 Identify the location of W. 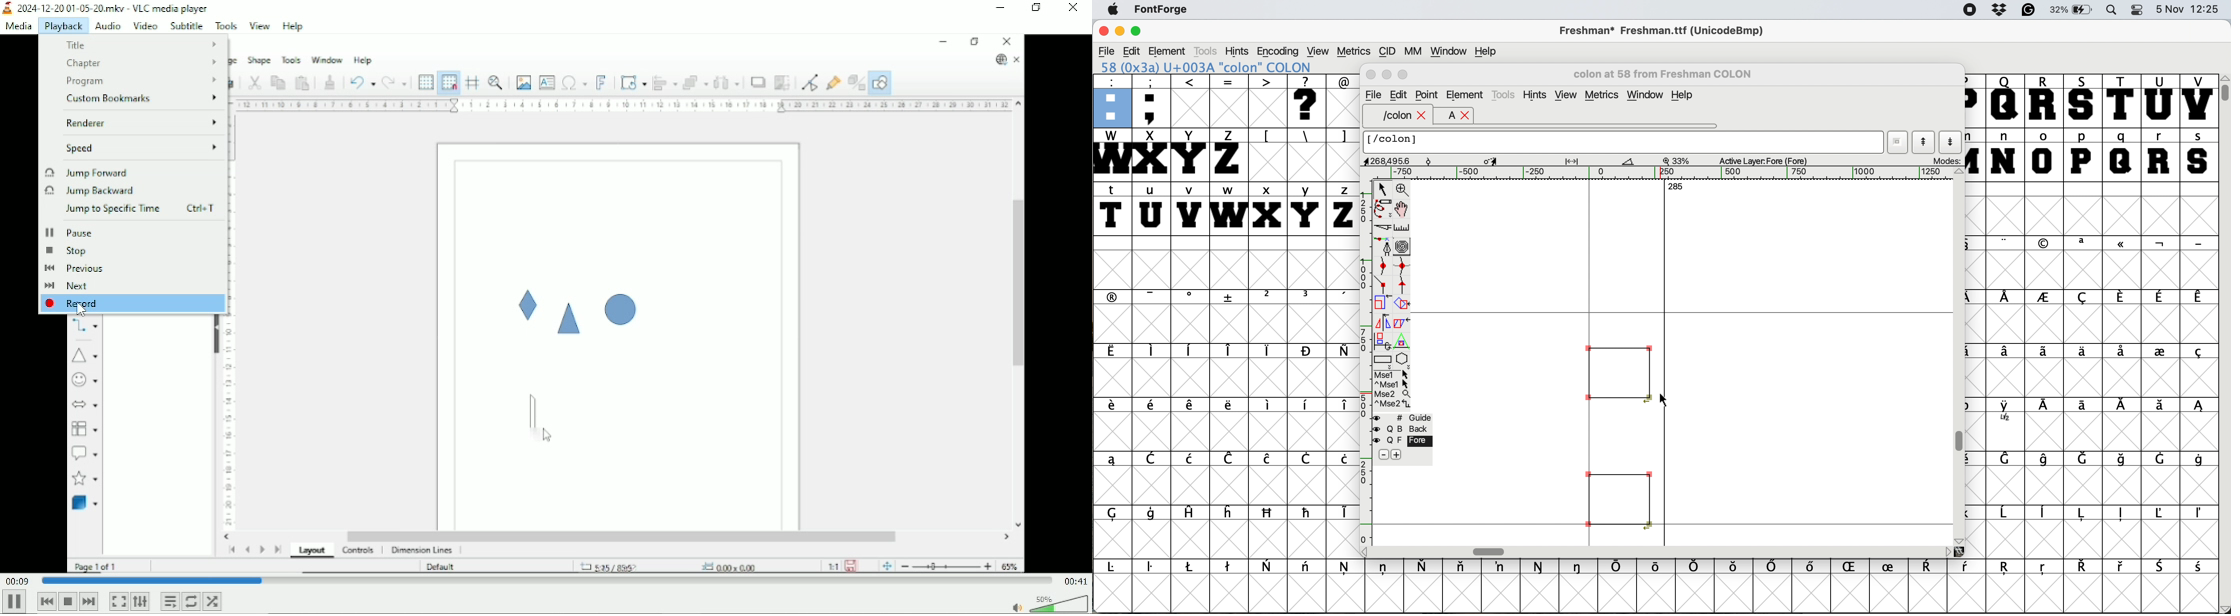
(1111, 154).